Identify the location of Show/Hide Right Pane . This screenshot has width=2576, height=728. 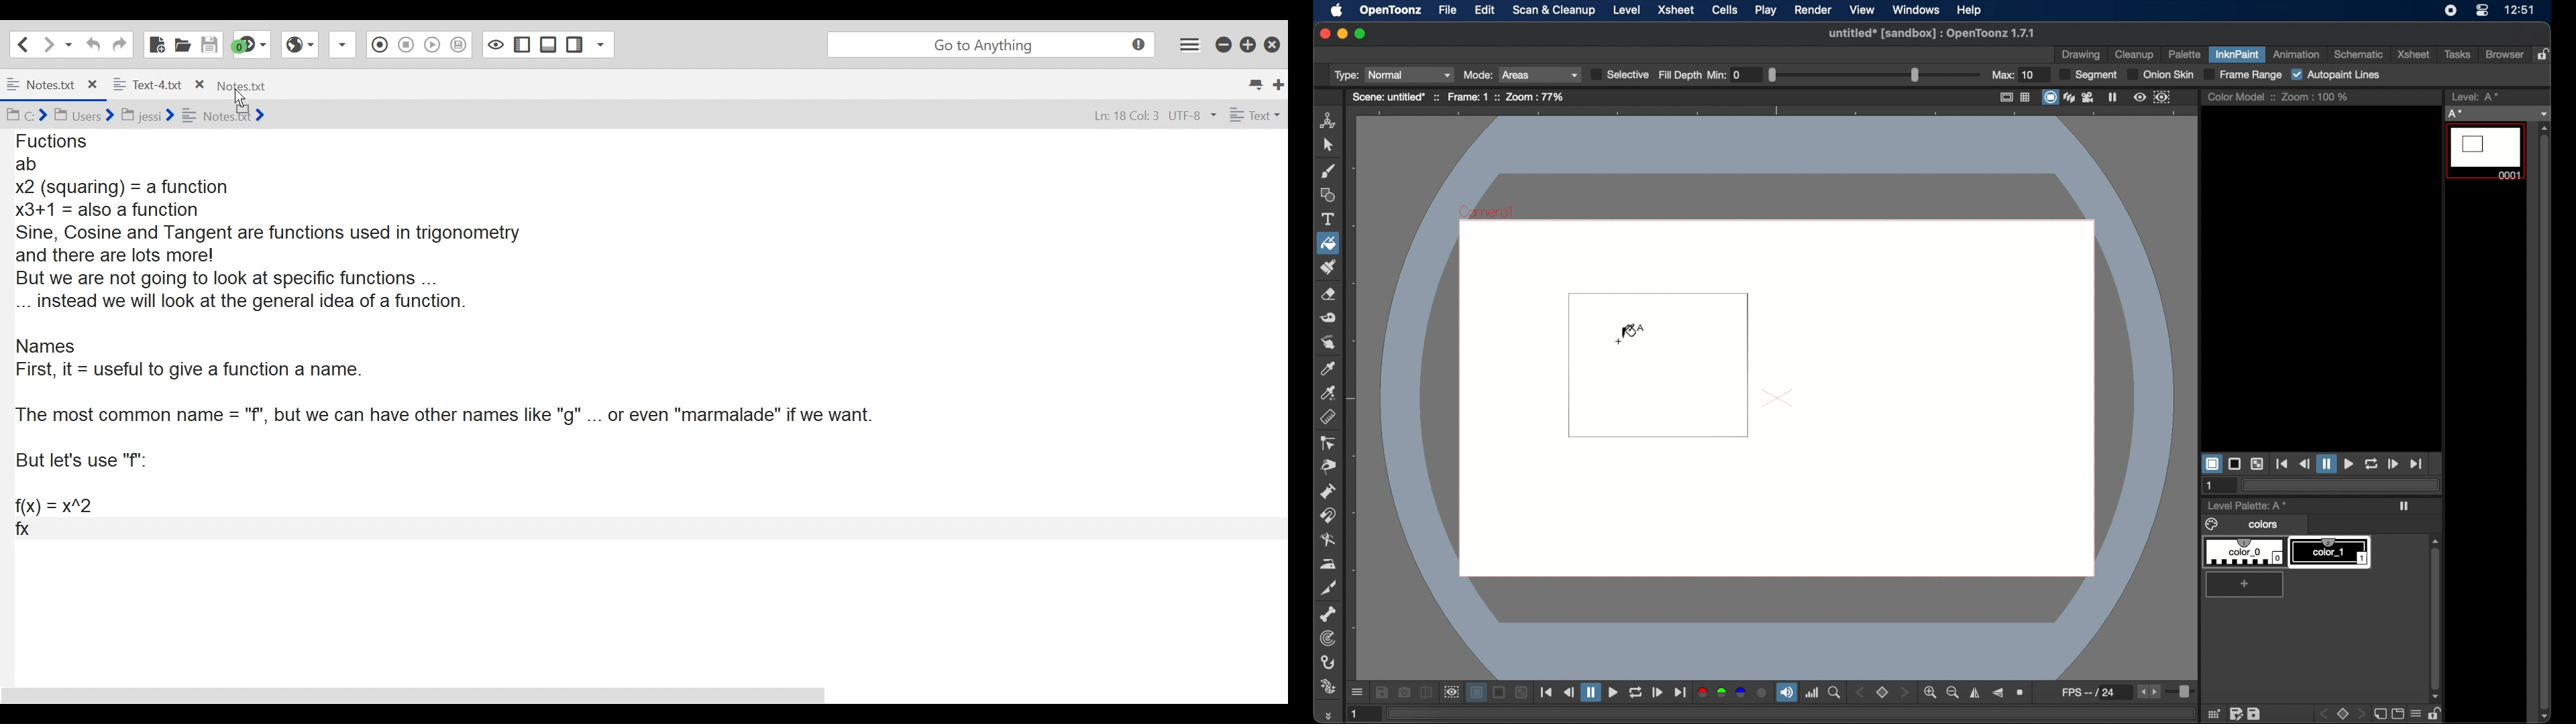
(575, 44).